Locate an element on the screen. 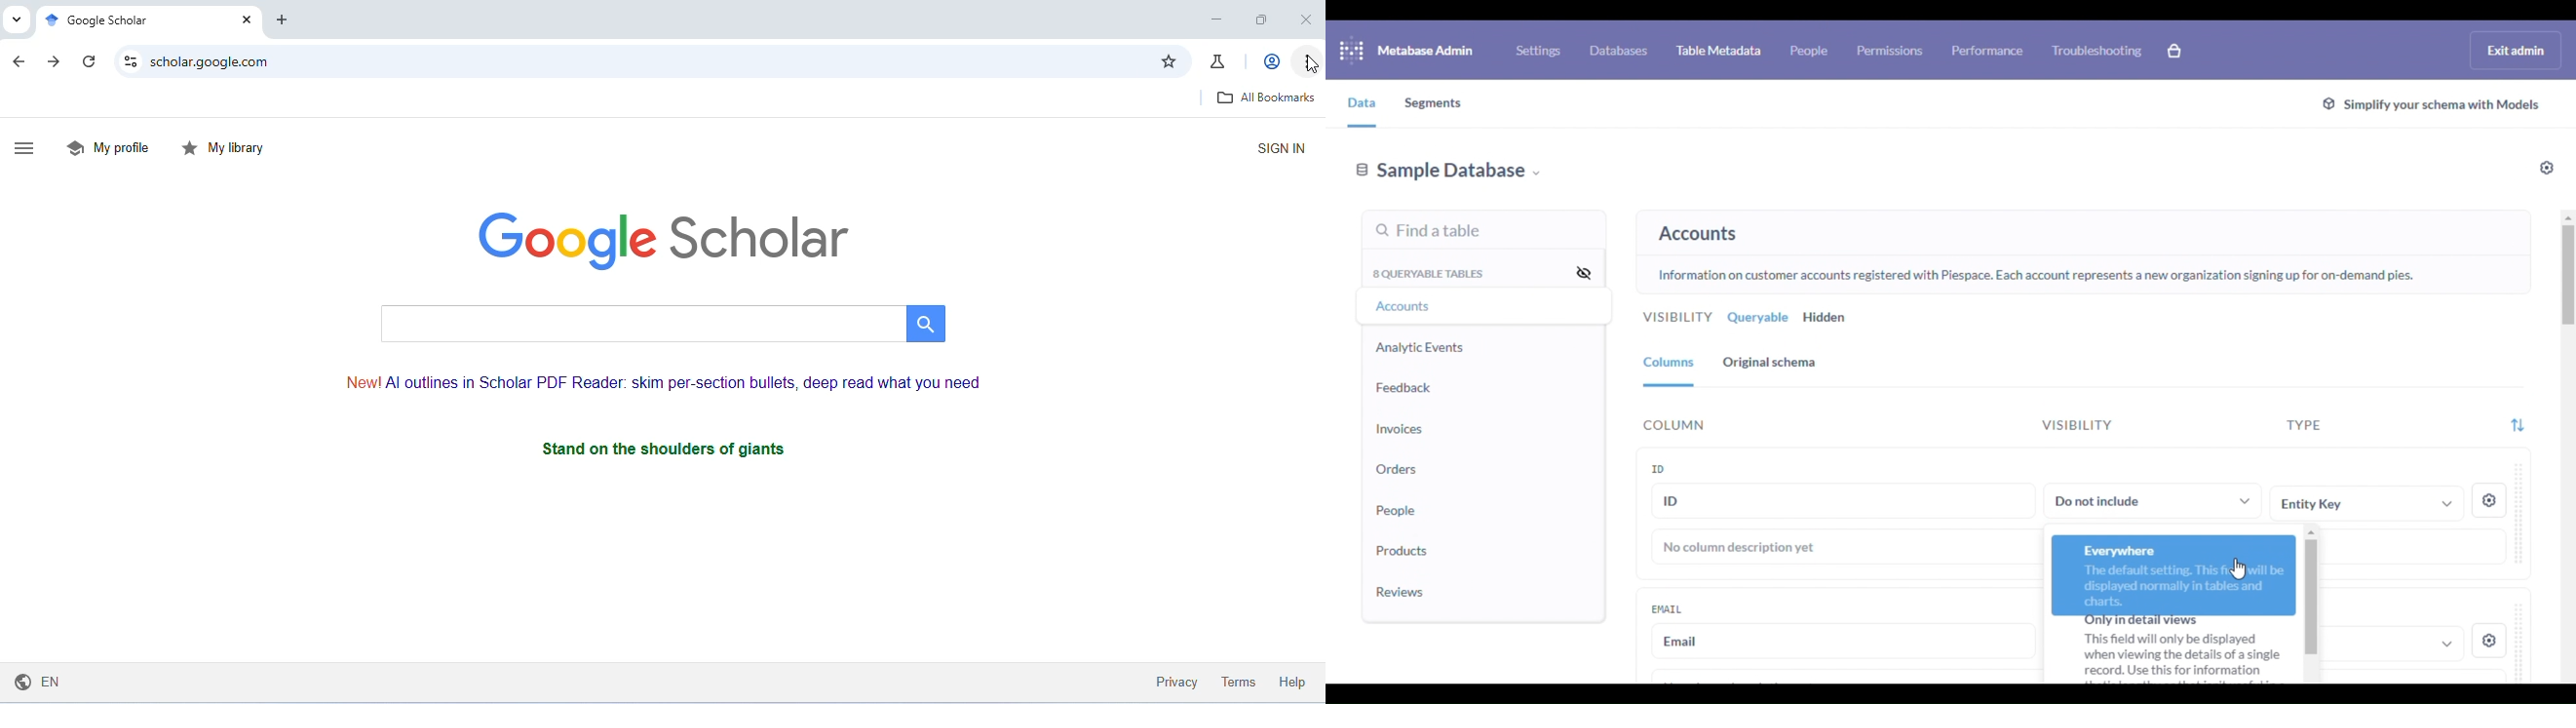 The image size is (2576, 728). people is located at coordinates (1810, 50).